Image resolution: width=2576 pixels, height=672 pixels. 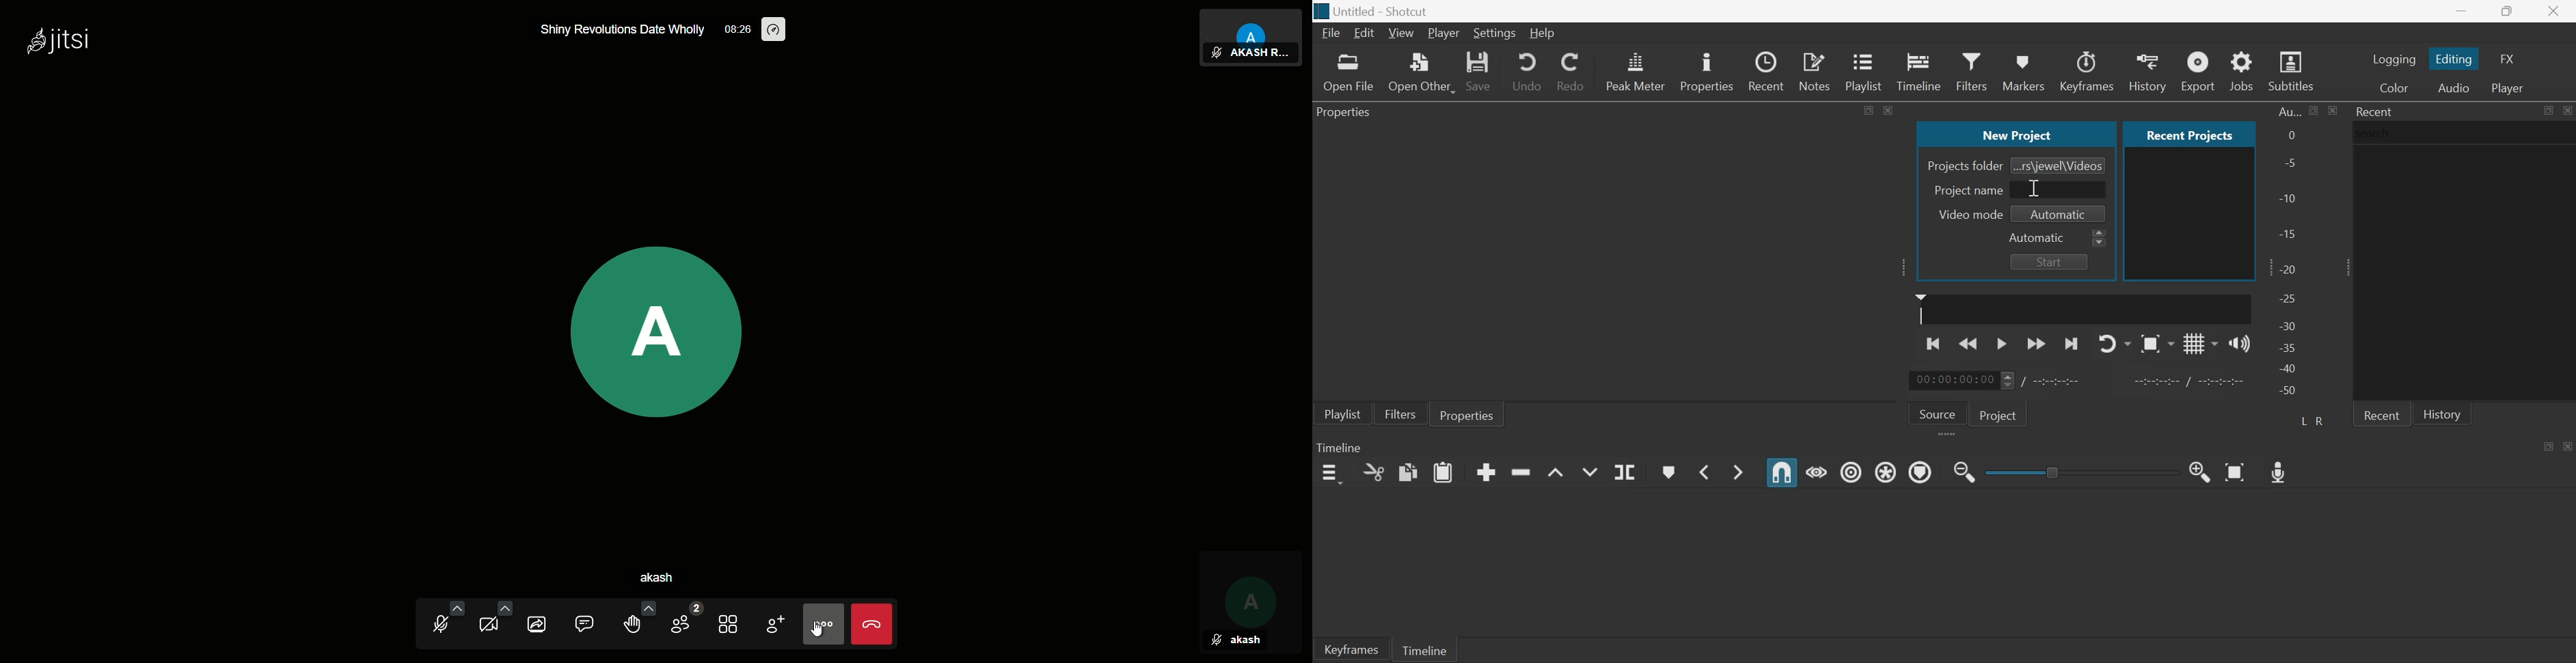 I want to click on Markers, so click(x=2023, y=71).